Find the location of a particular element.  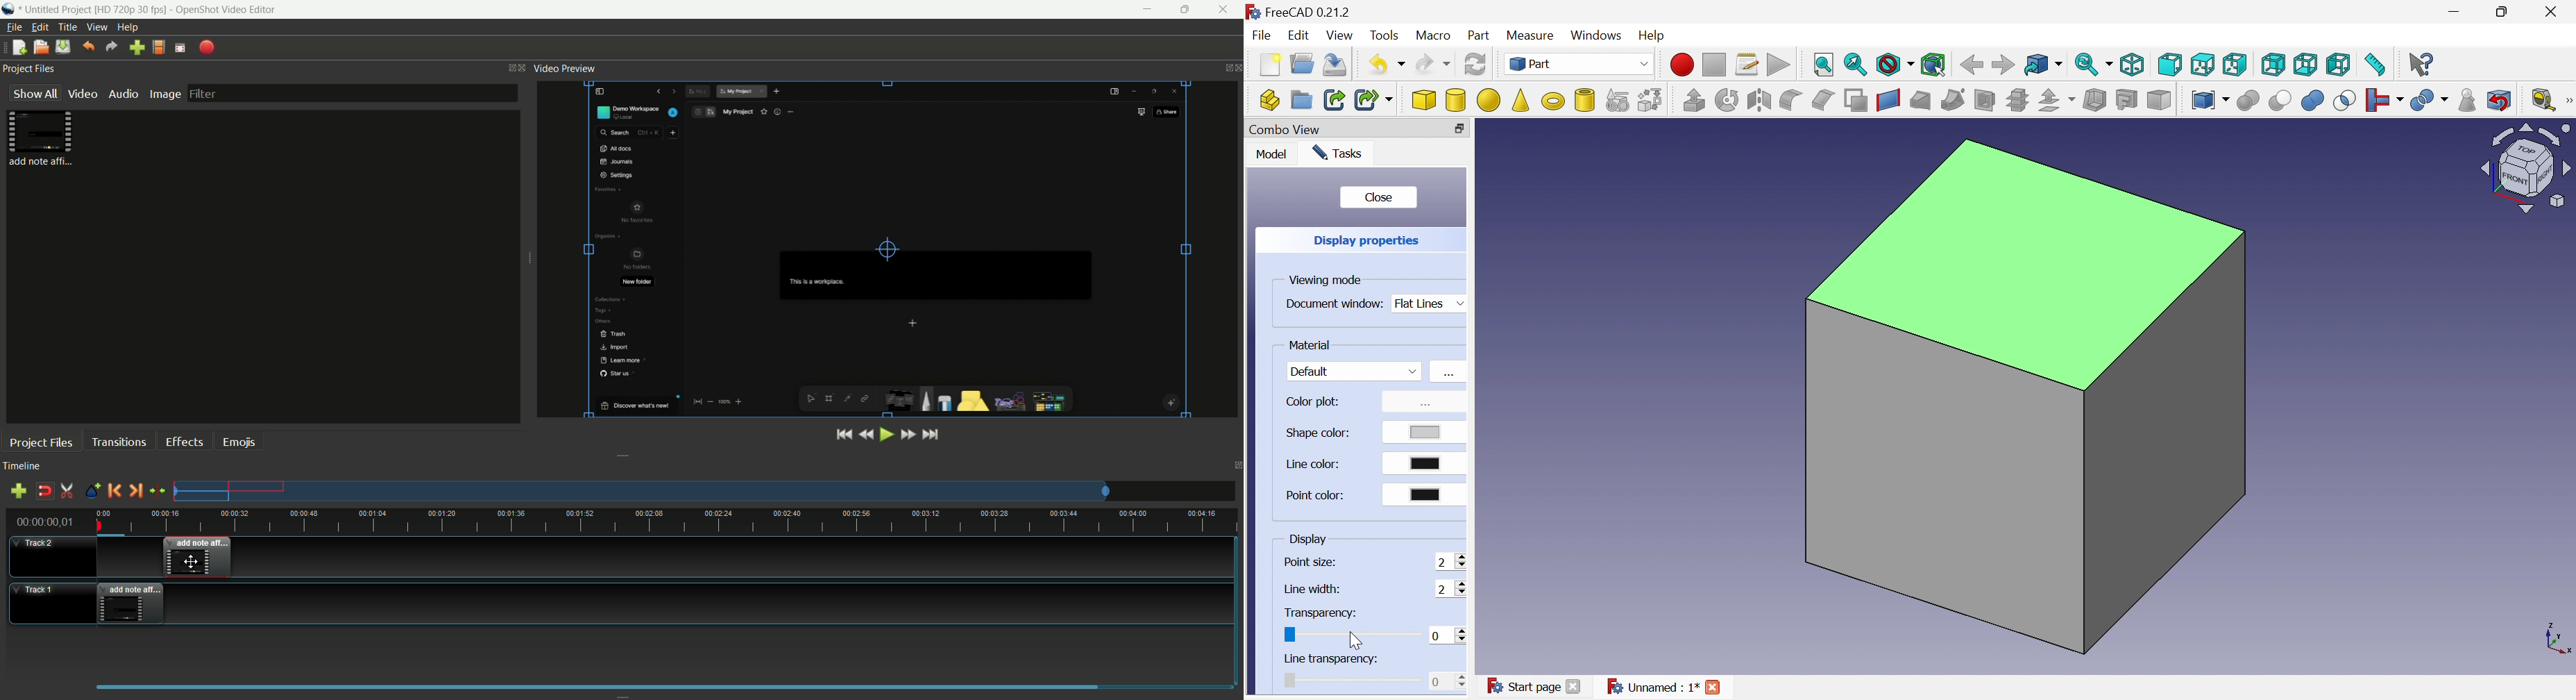

Rear is located at coordinates (2275, 65).